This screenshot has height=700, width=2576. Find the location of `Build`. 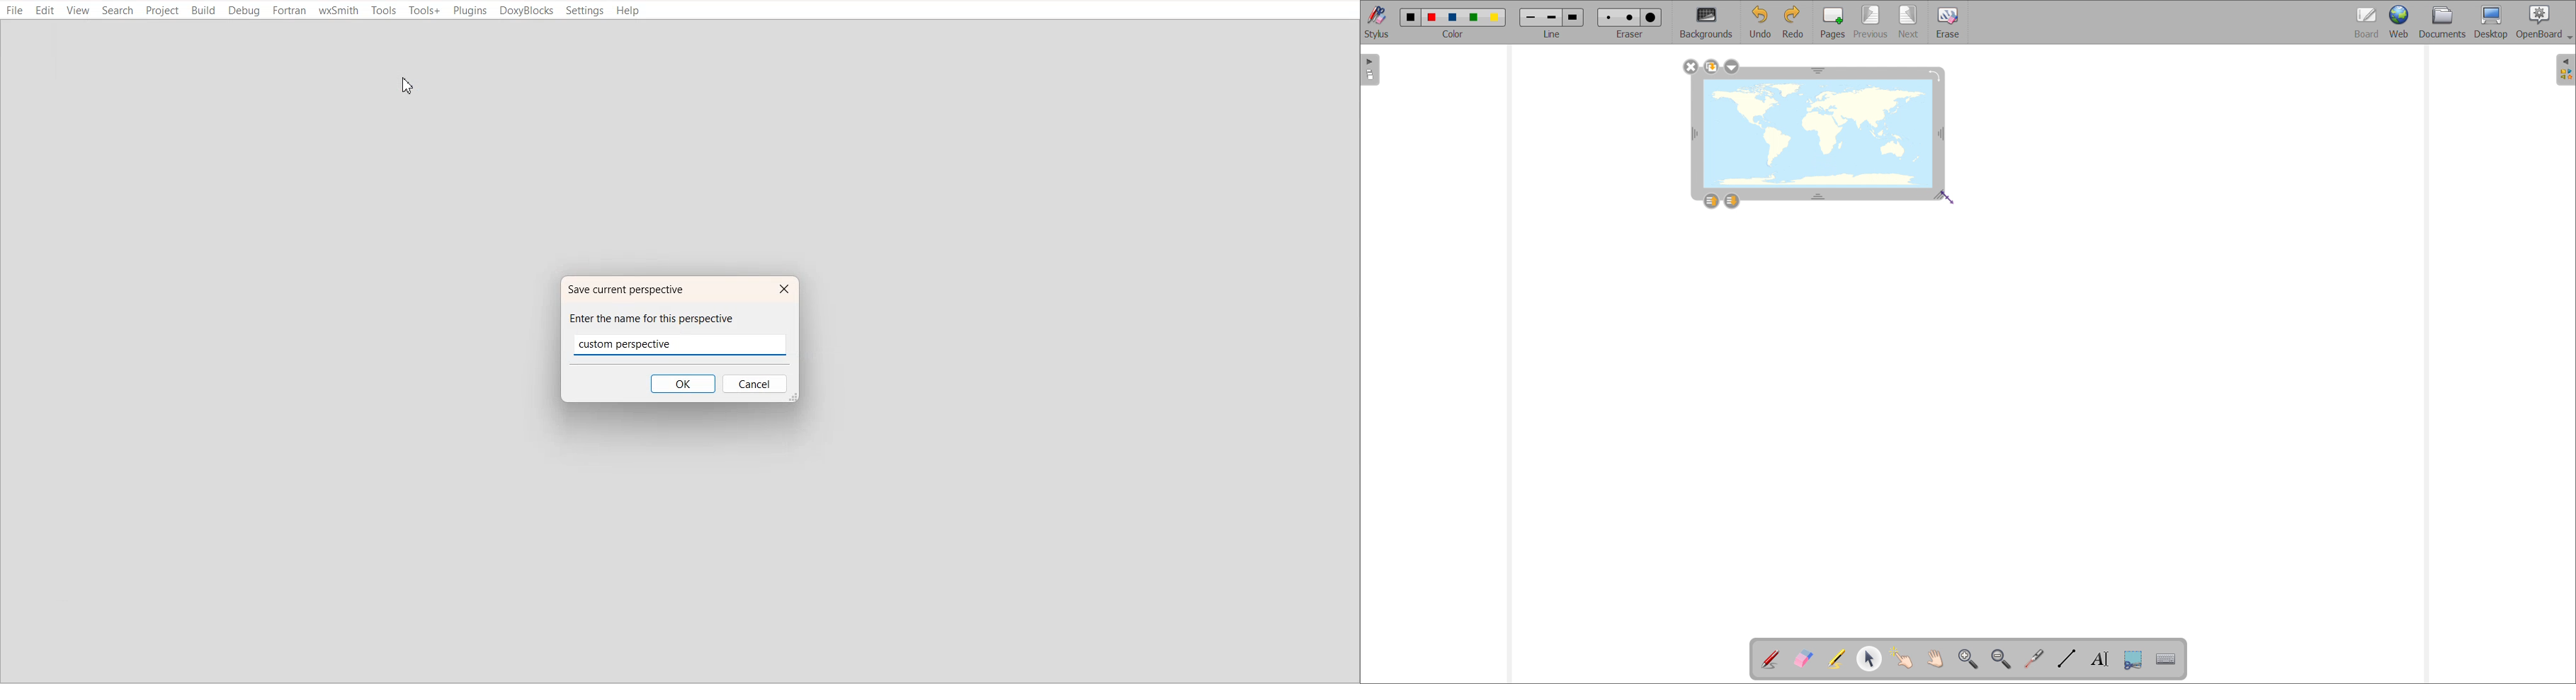

Build is located at coordinates (204, 11).